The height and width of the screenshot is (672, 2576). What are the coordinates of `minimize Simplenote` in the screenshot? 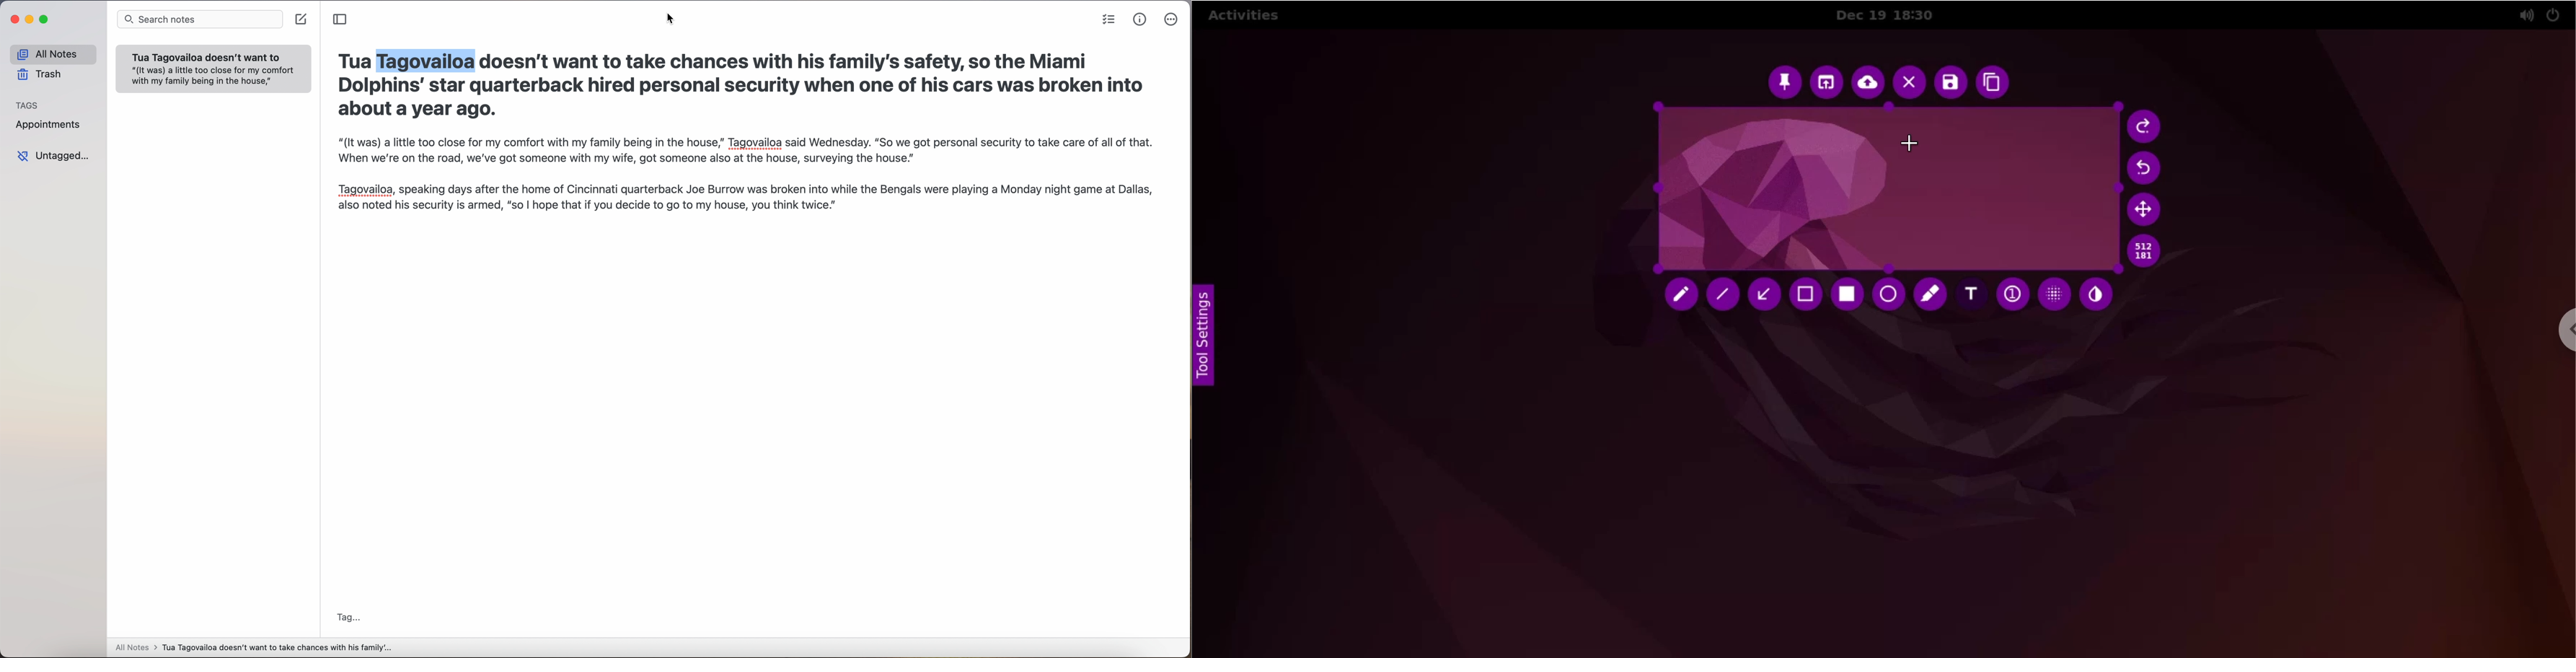 It's located at (31, 19).